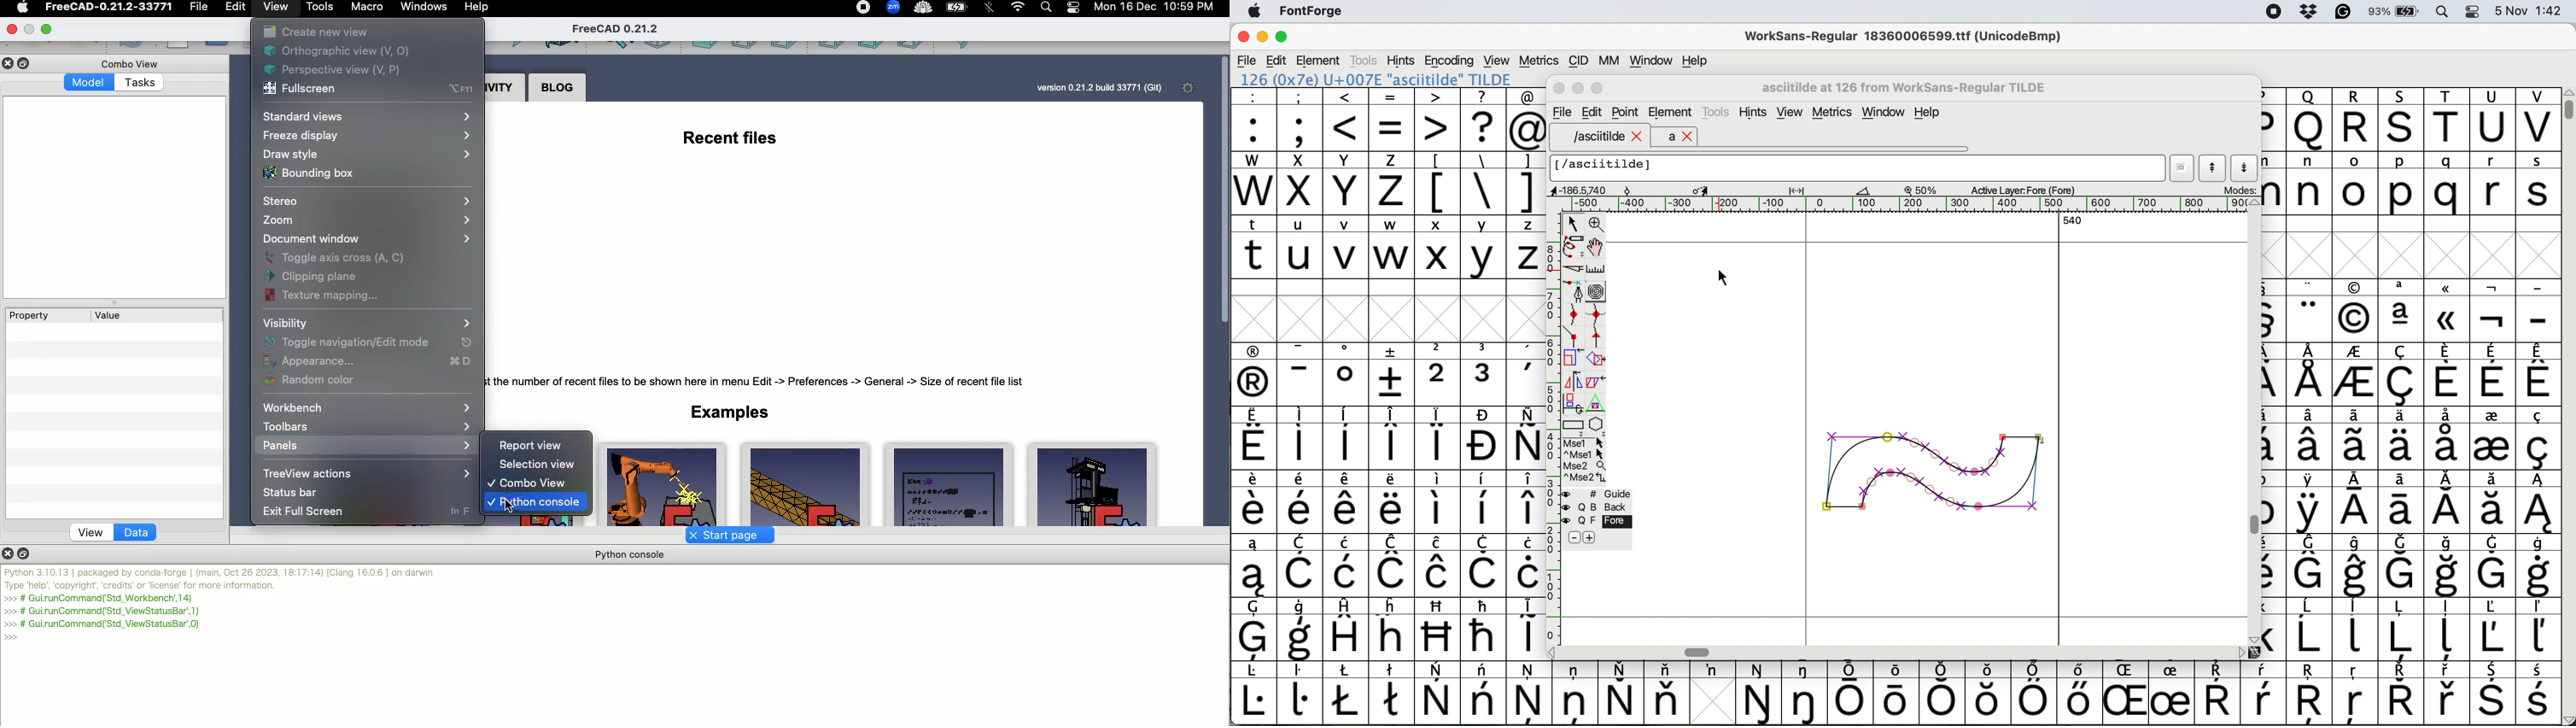  Describe the element at coordinates (1596, 247) in the screenshot. I see `scroll by hand` at that location.